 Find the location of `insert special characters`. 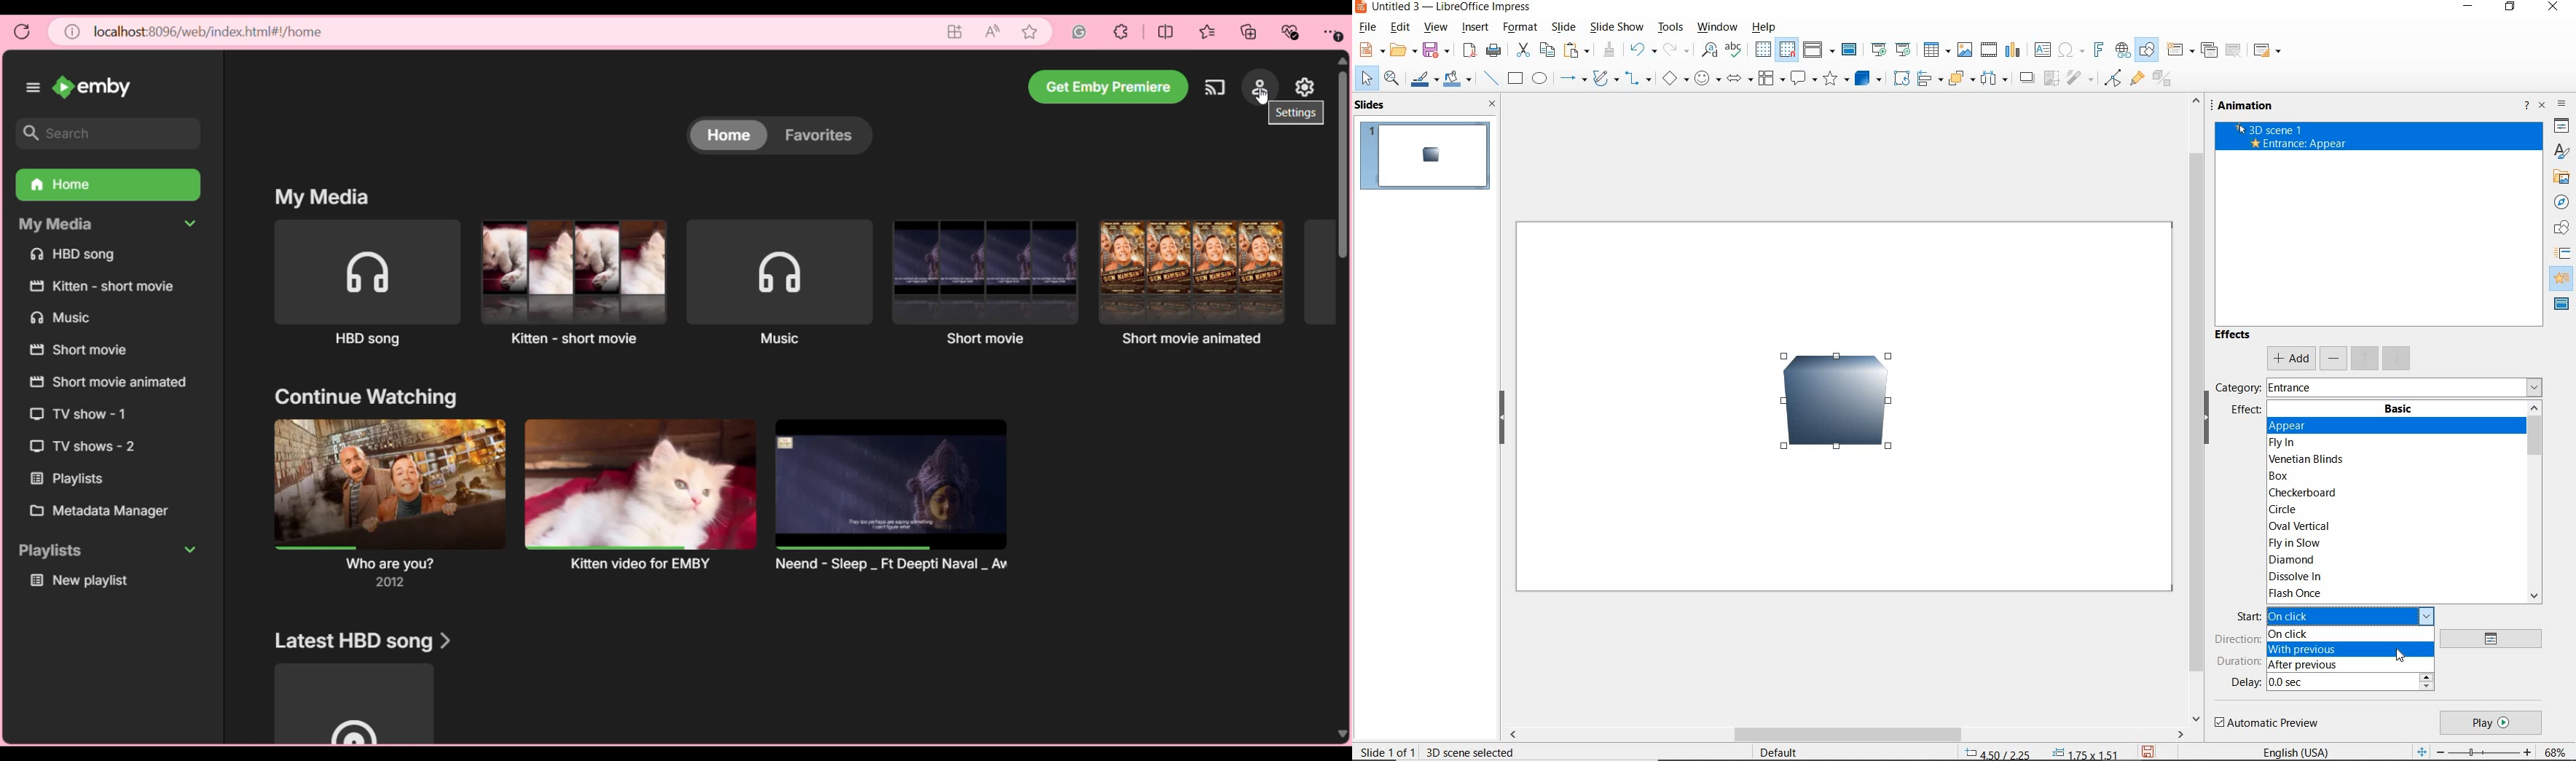

insert special characters is located at coordinates (2069, 50).